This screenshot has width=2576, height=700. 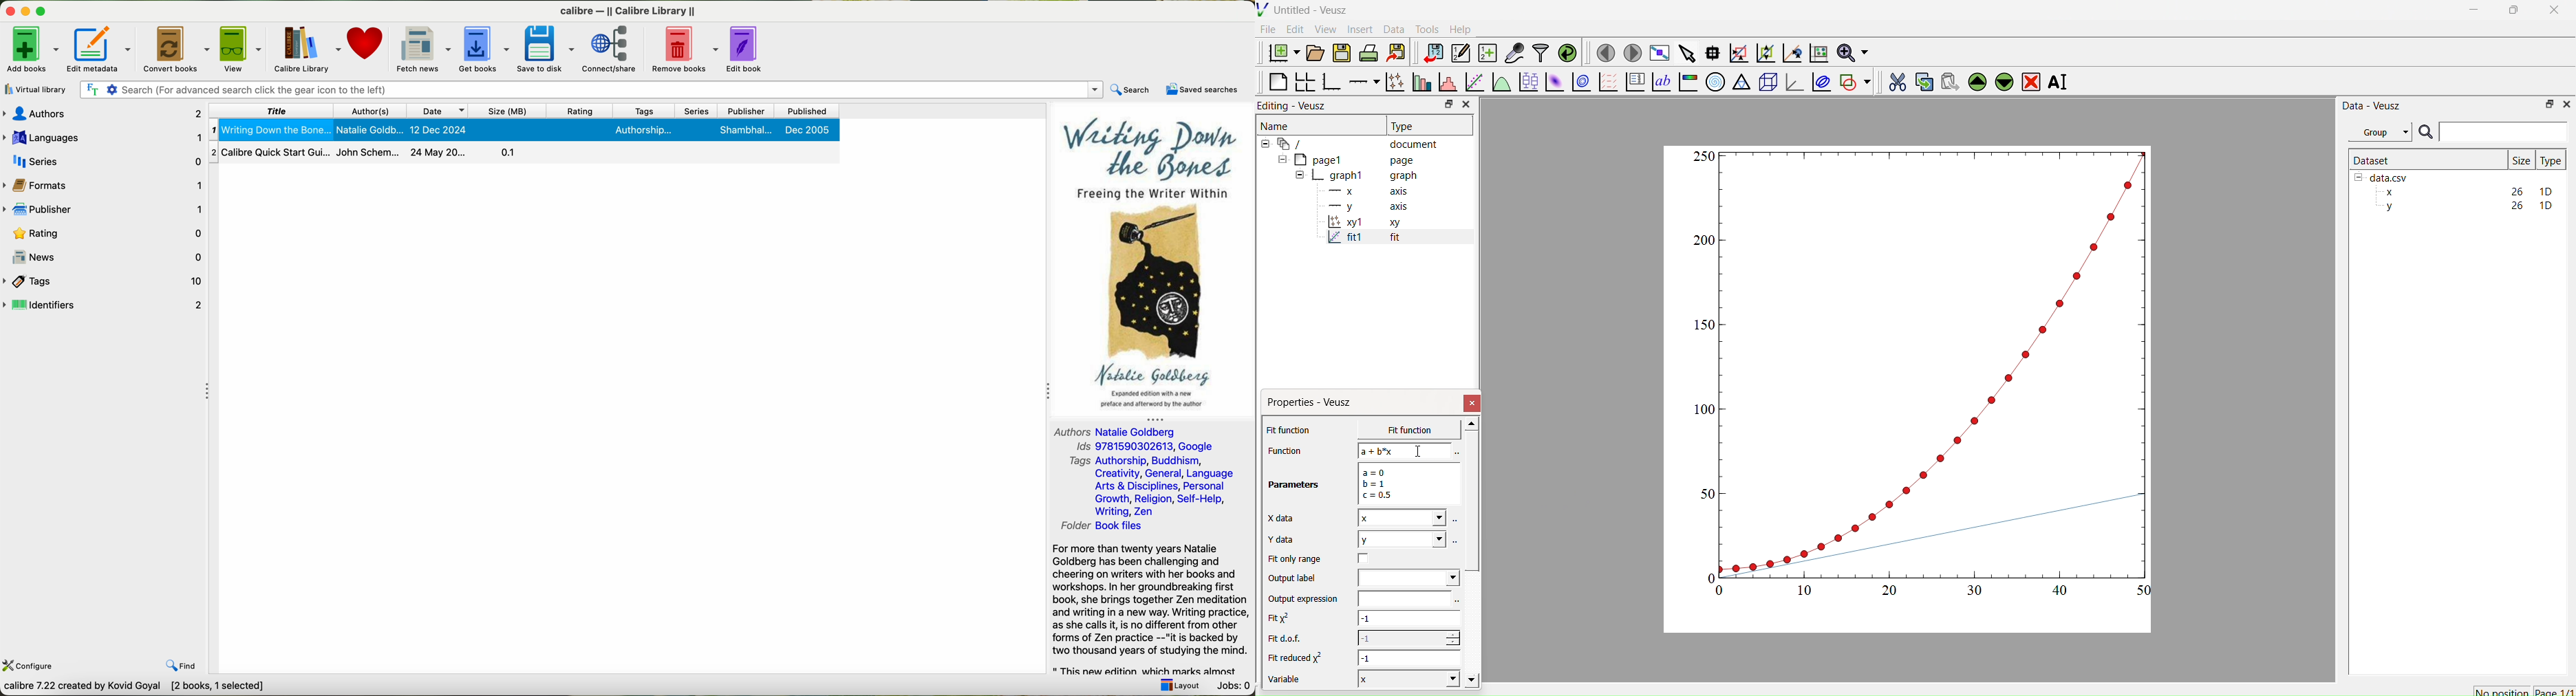 I want to click on Zoom out of graph axis, so click(x=1764, y=52).